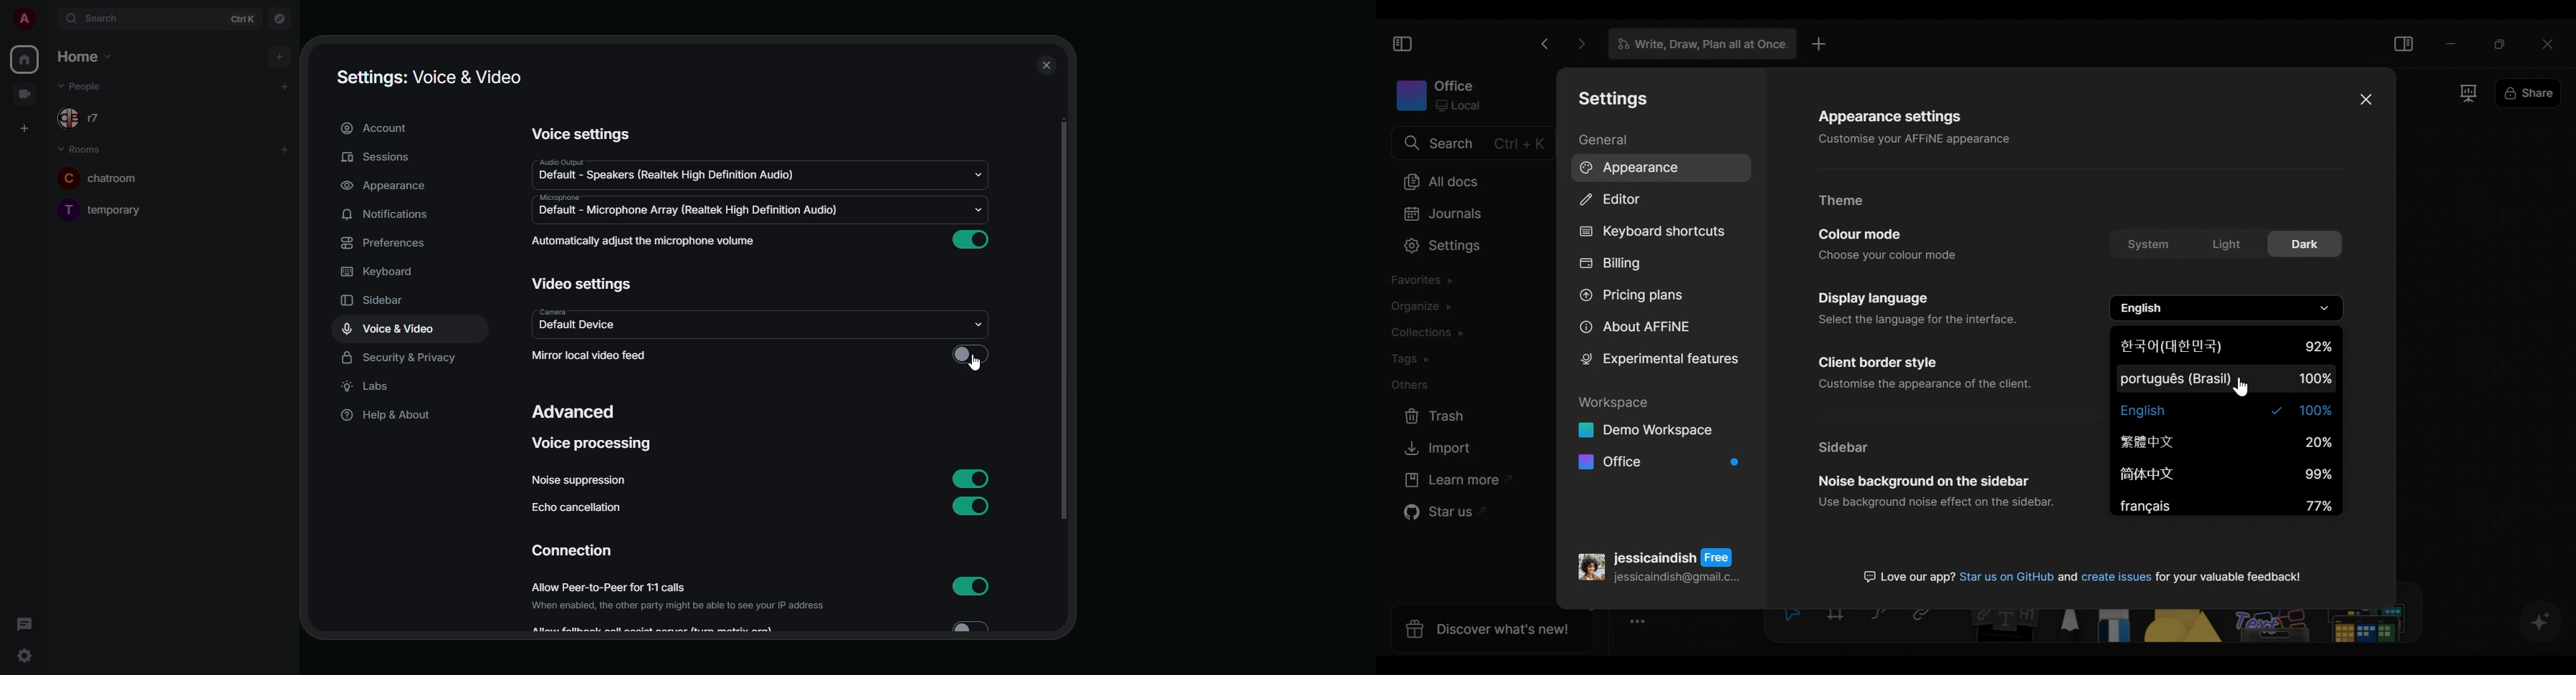 Image resolution: width=2576 pixels, height=700 pixels. What do you see at coordinates (680, 596) in the screenshot?
I see `allow peer-to-peer for 1:1 calls` at bounding box center [680, 596].